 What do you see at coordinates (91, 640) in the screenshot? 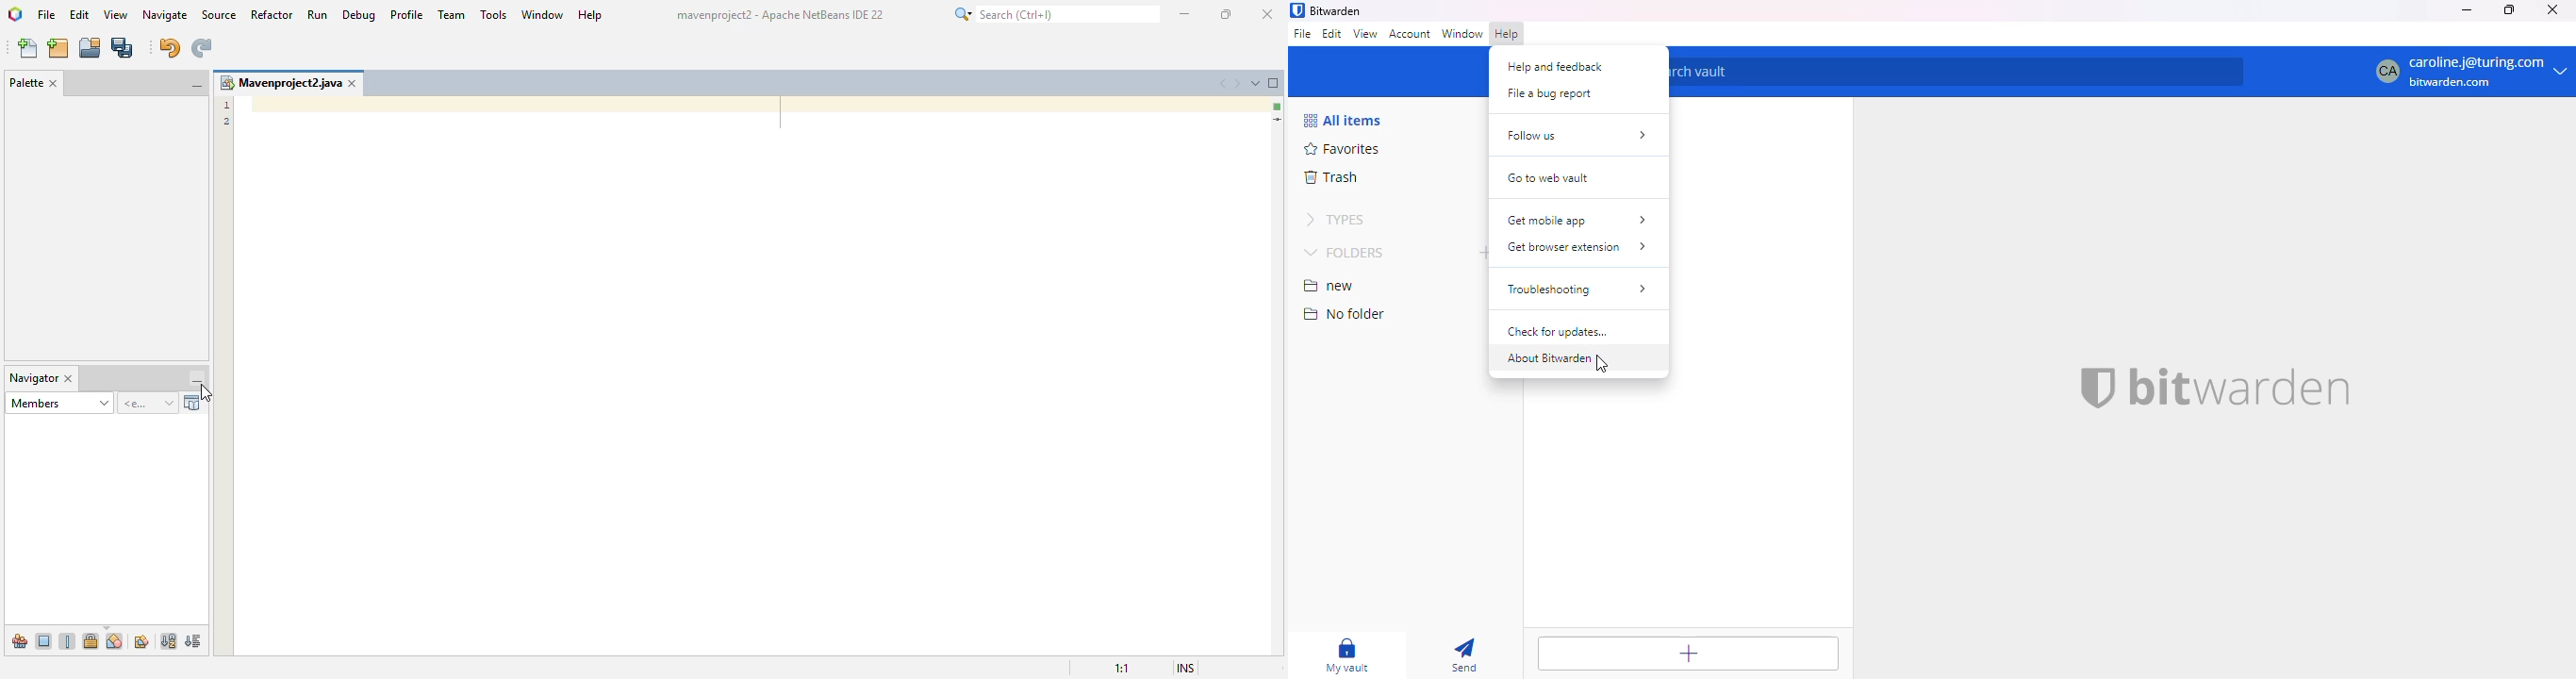
I see `show non-public members` at bounding box center [91, 640].